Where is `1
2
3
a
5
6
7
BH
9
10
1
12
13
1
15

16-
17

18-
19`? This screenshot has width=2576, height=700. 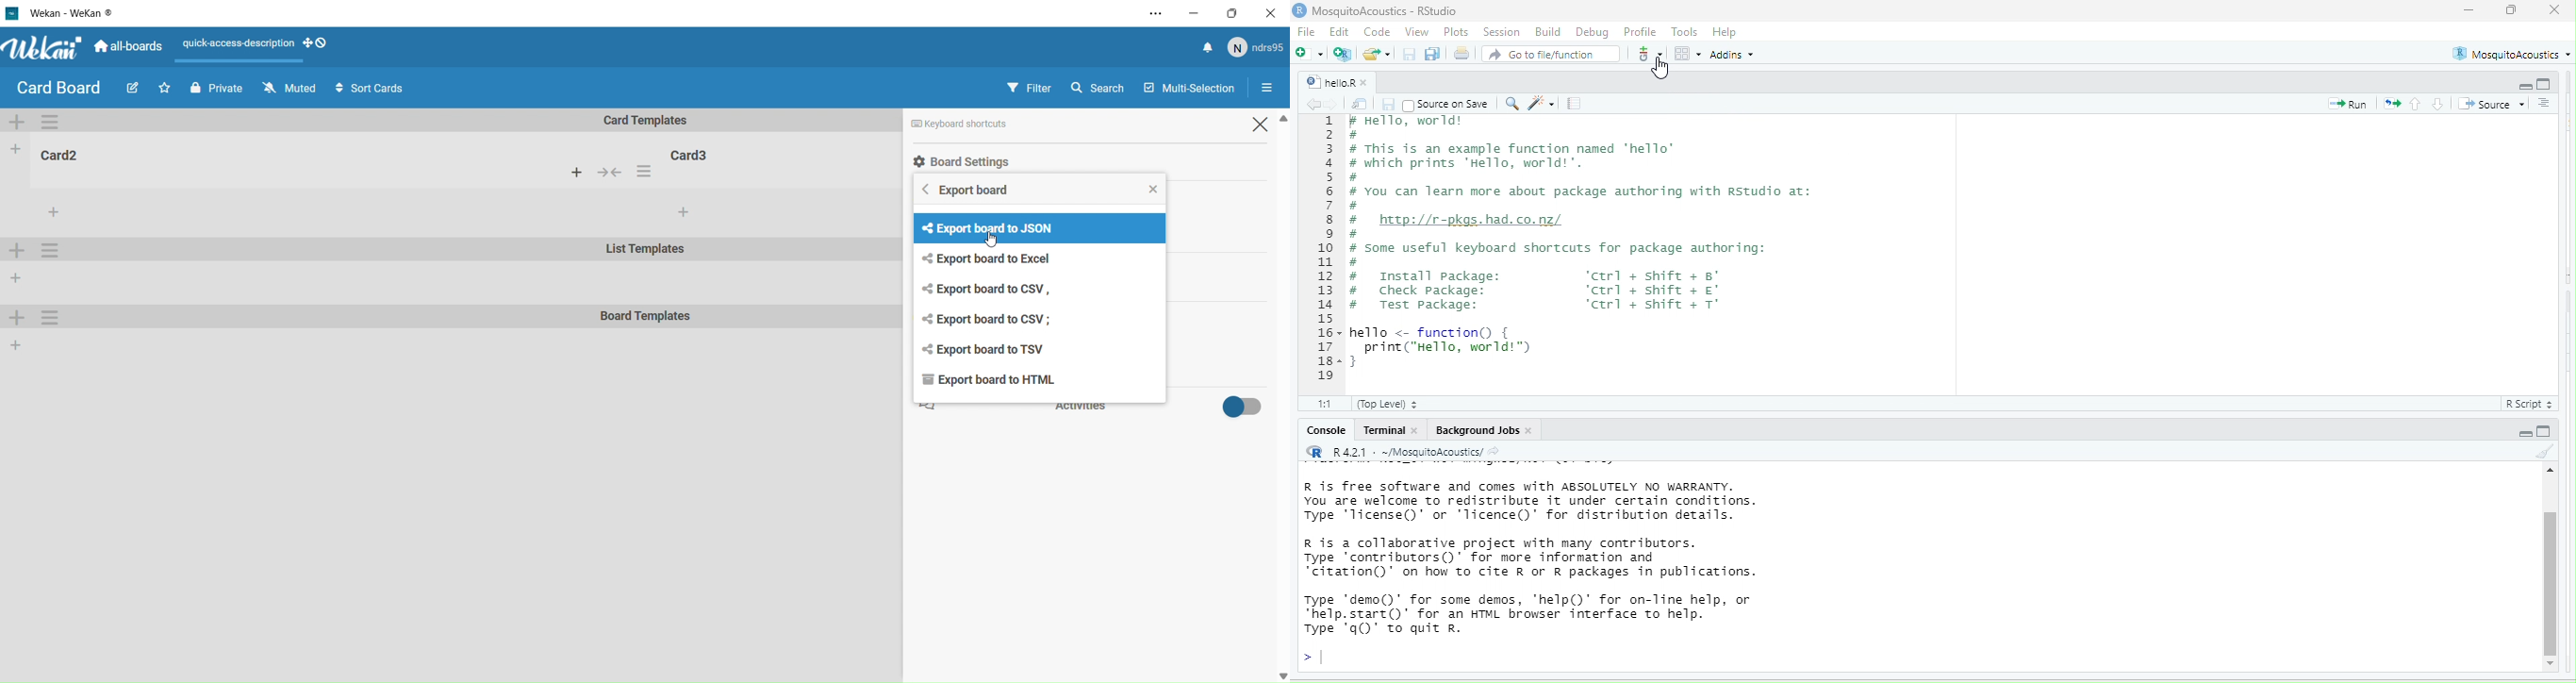 1
2
3
a
5
6
7
BH
9
10
1
12
13
1
15

16-
17

18-
19 is located at coordinates (1327, 250).